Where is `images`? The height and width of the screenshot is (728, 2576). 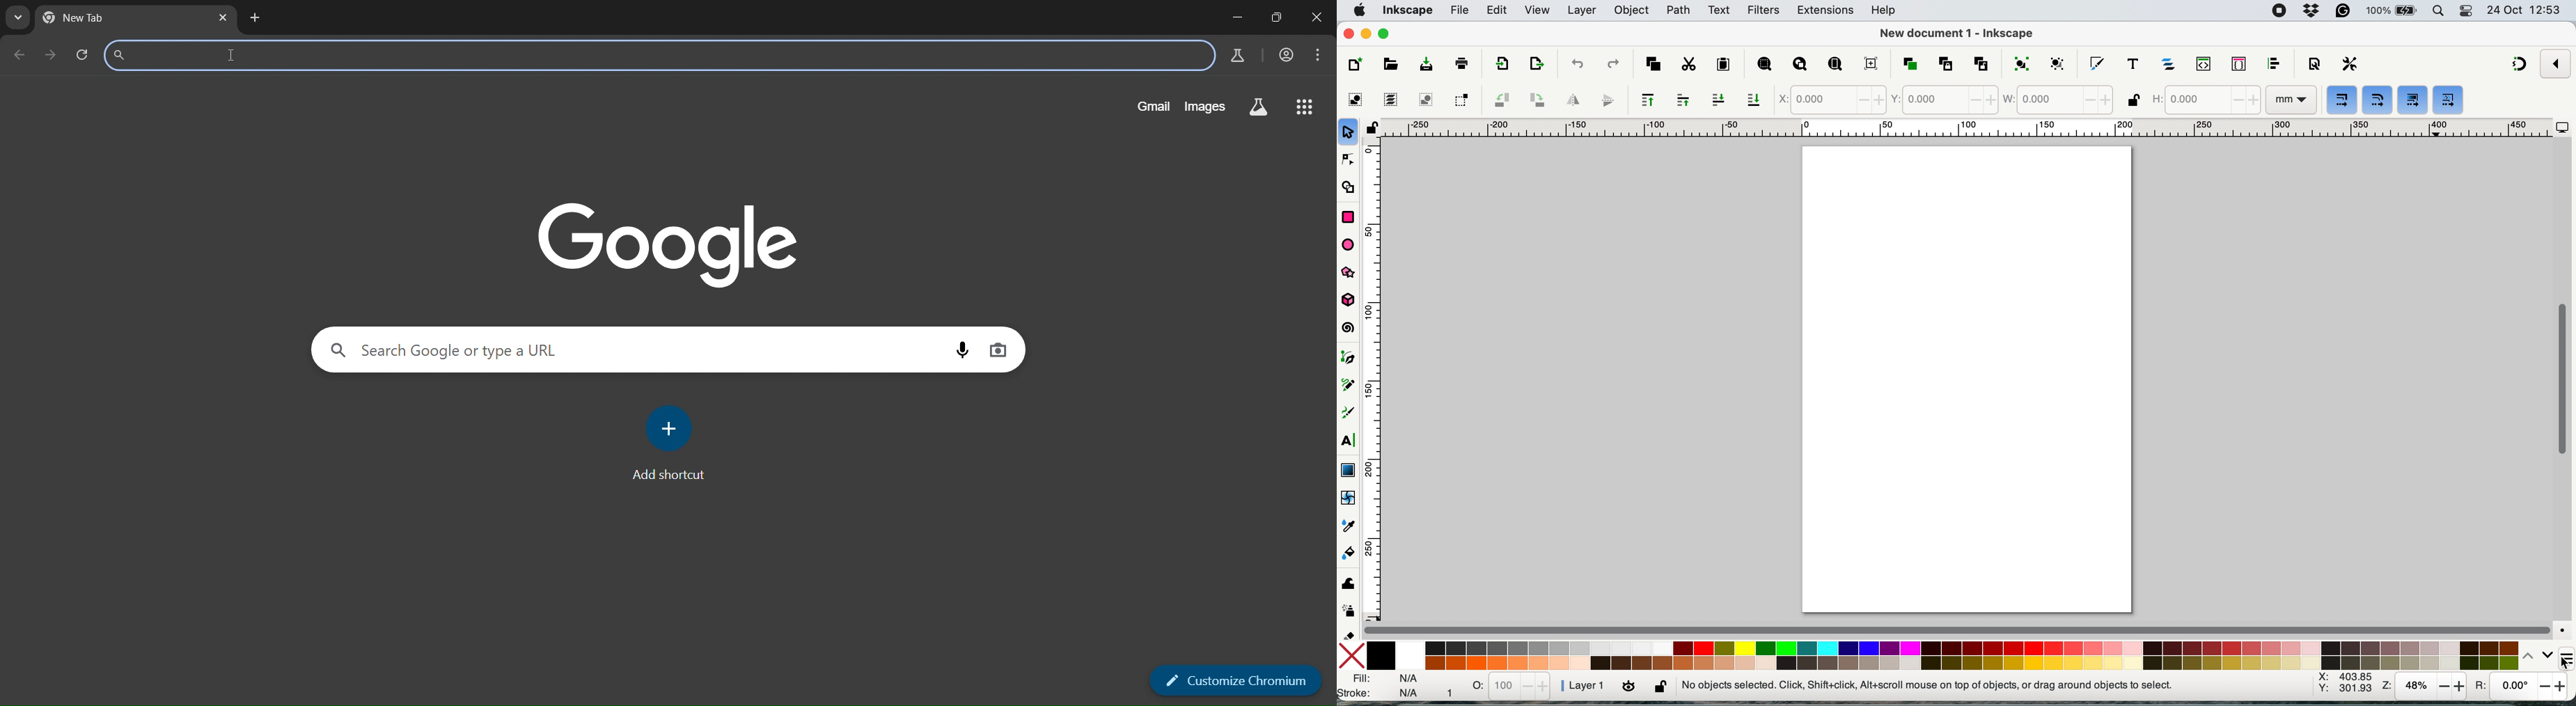 images is located at coordinates (1204, 107).